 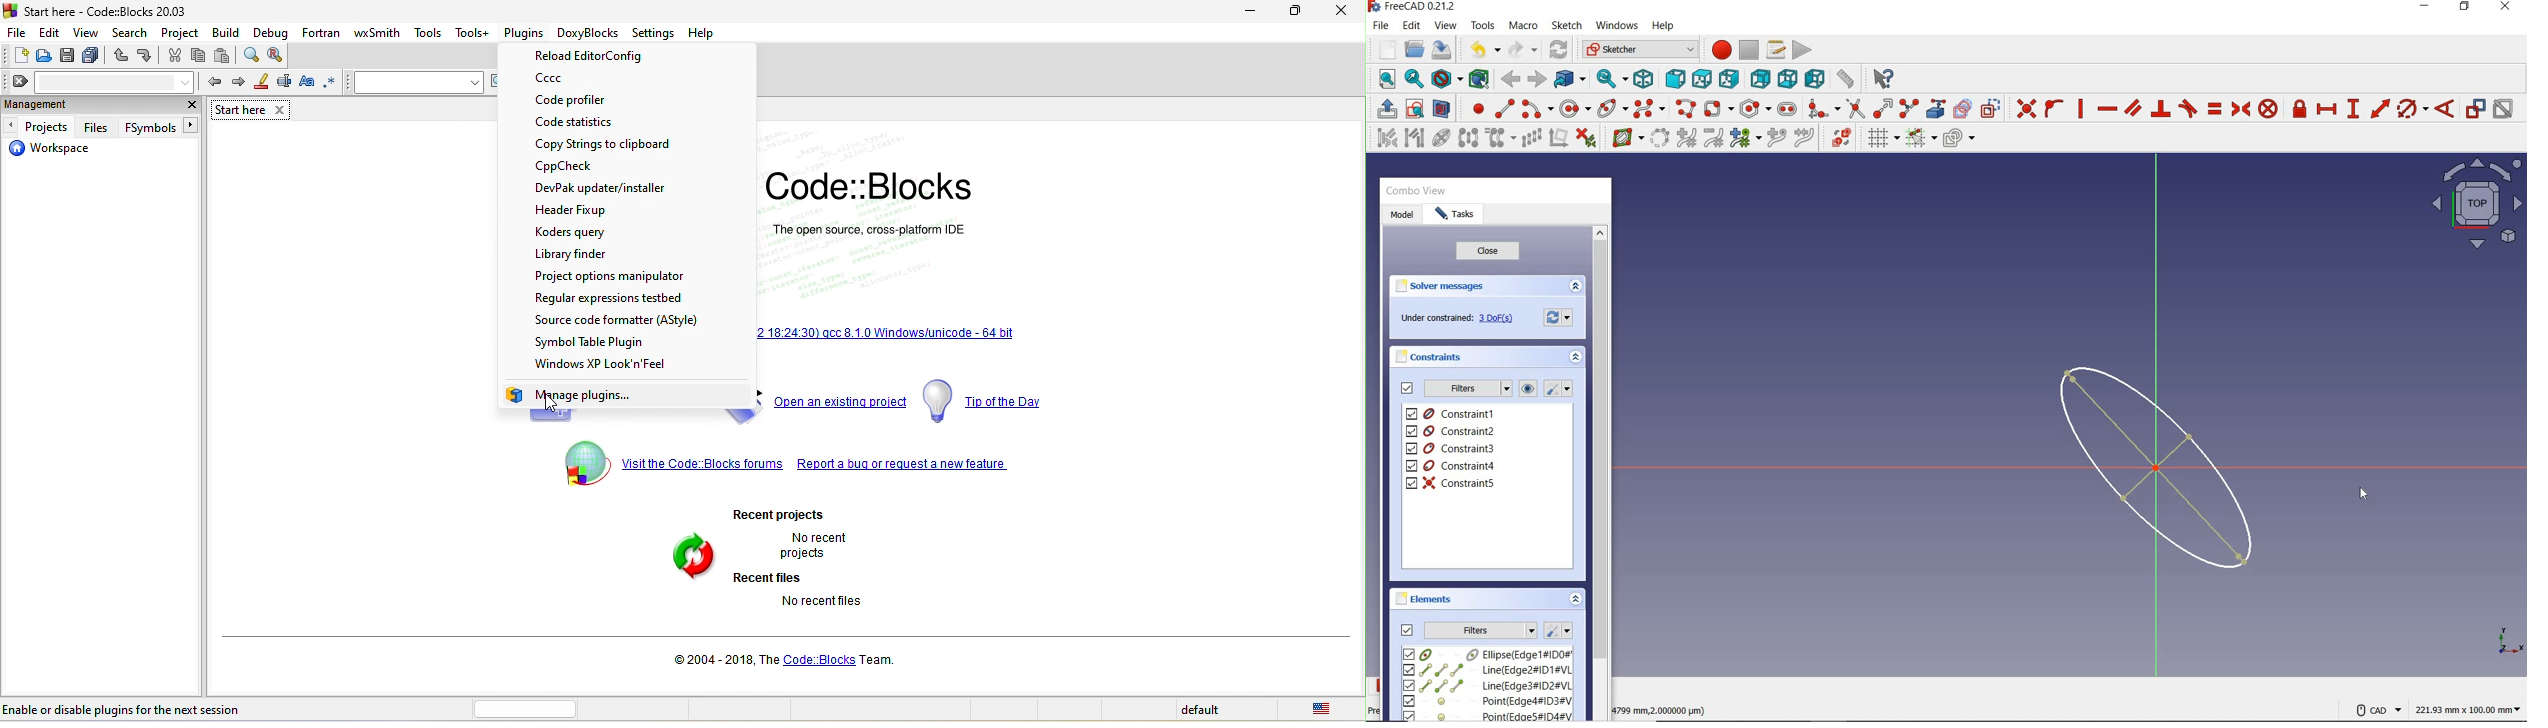 I want to click on modify knot multiplicity, so click(x=1745, y=137).